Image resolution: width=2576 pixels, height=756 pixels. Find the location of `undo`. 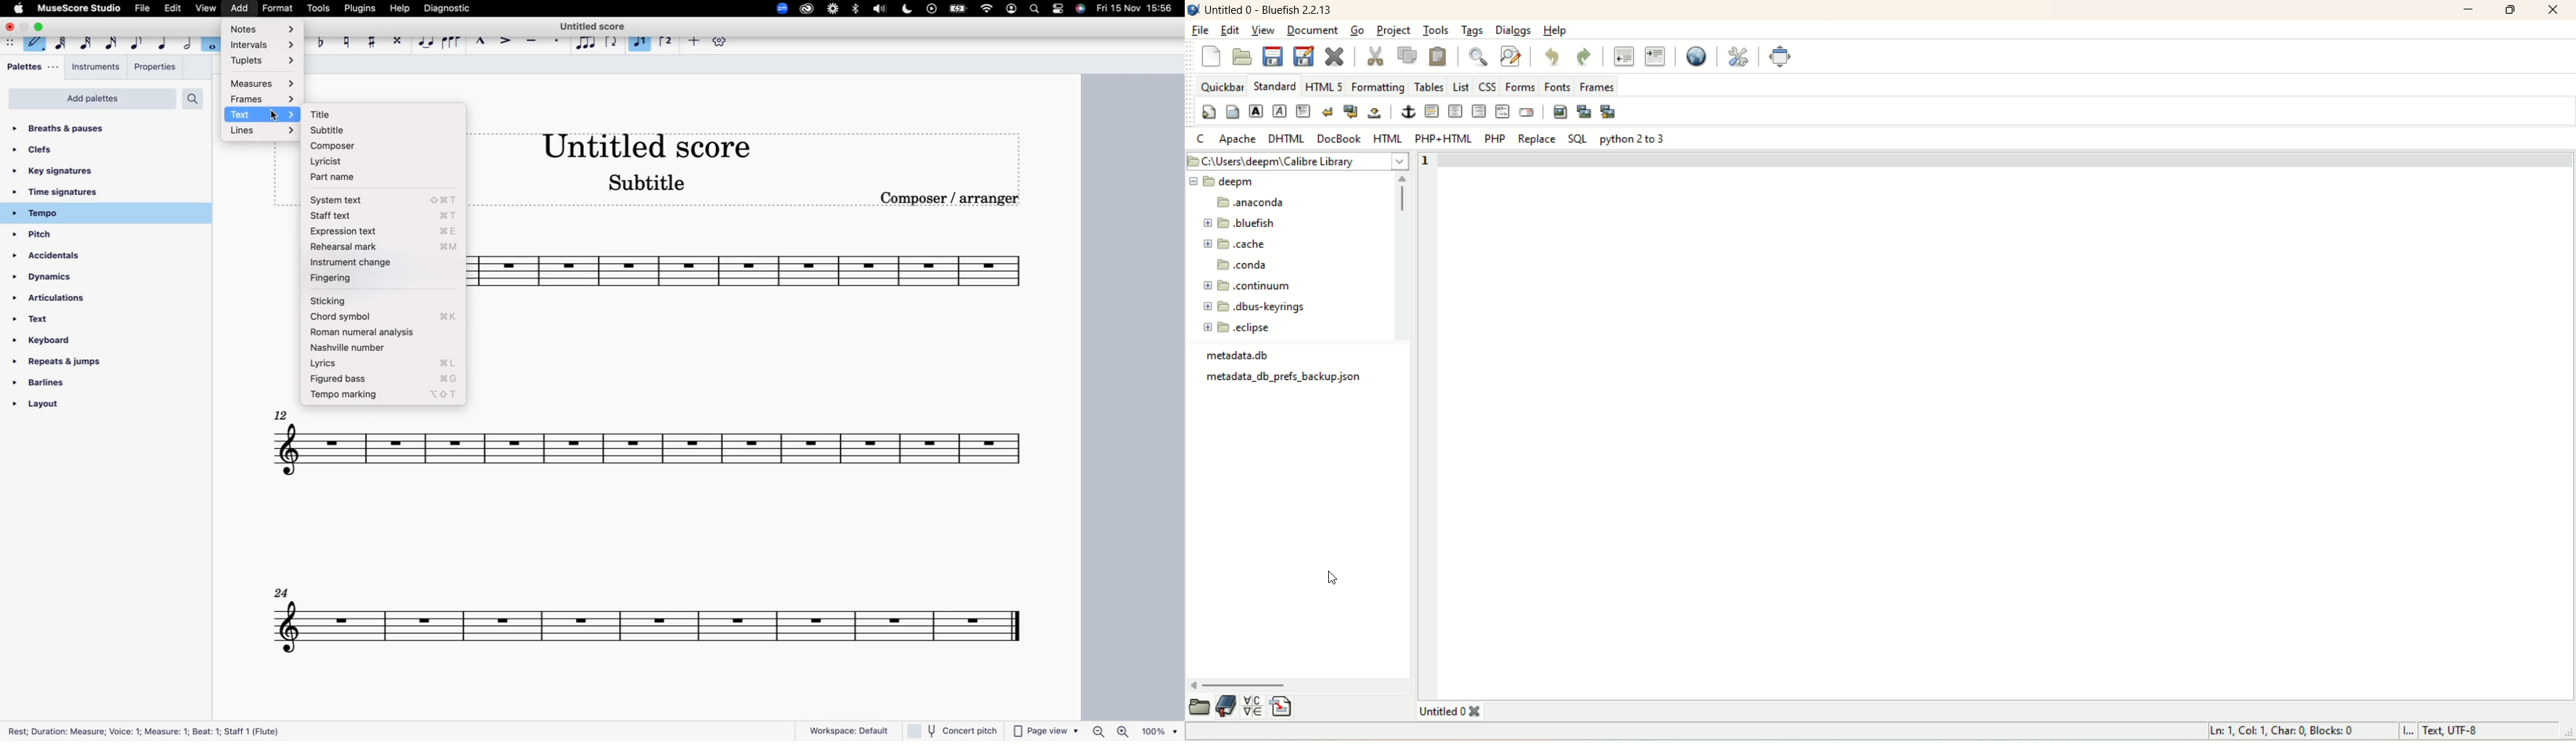

undo is located at coordinates (1551, 58).